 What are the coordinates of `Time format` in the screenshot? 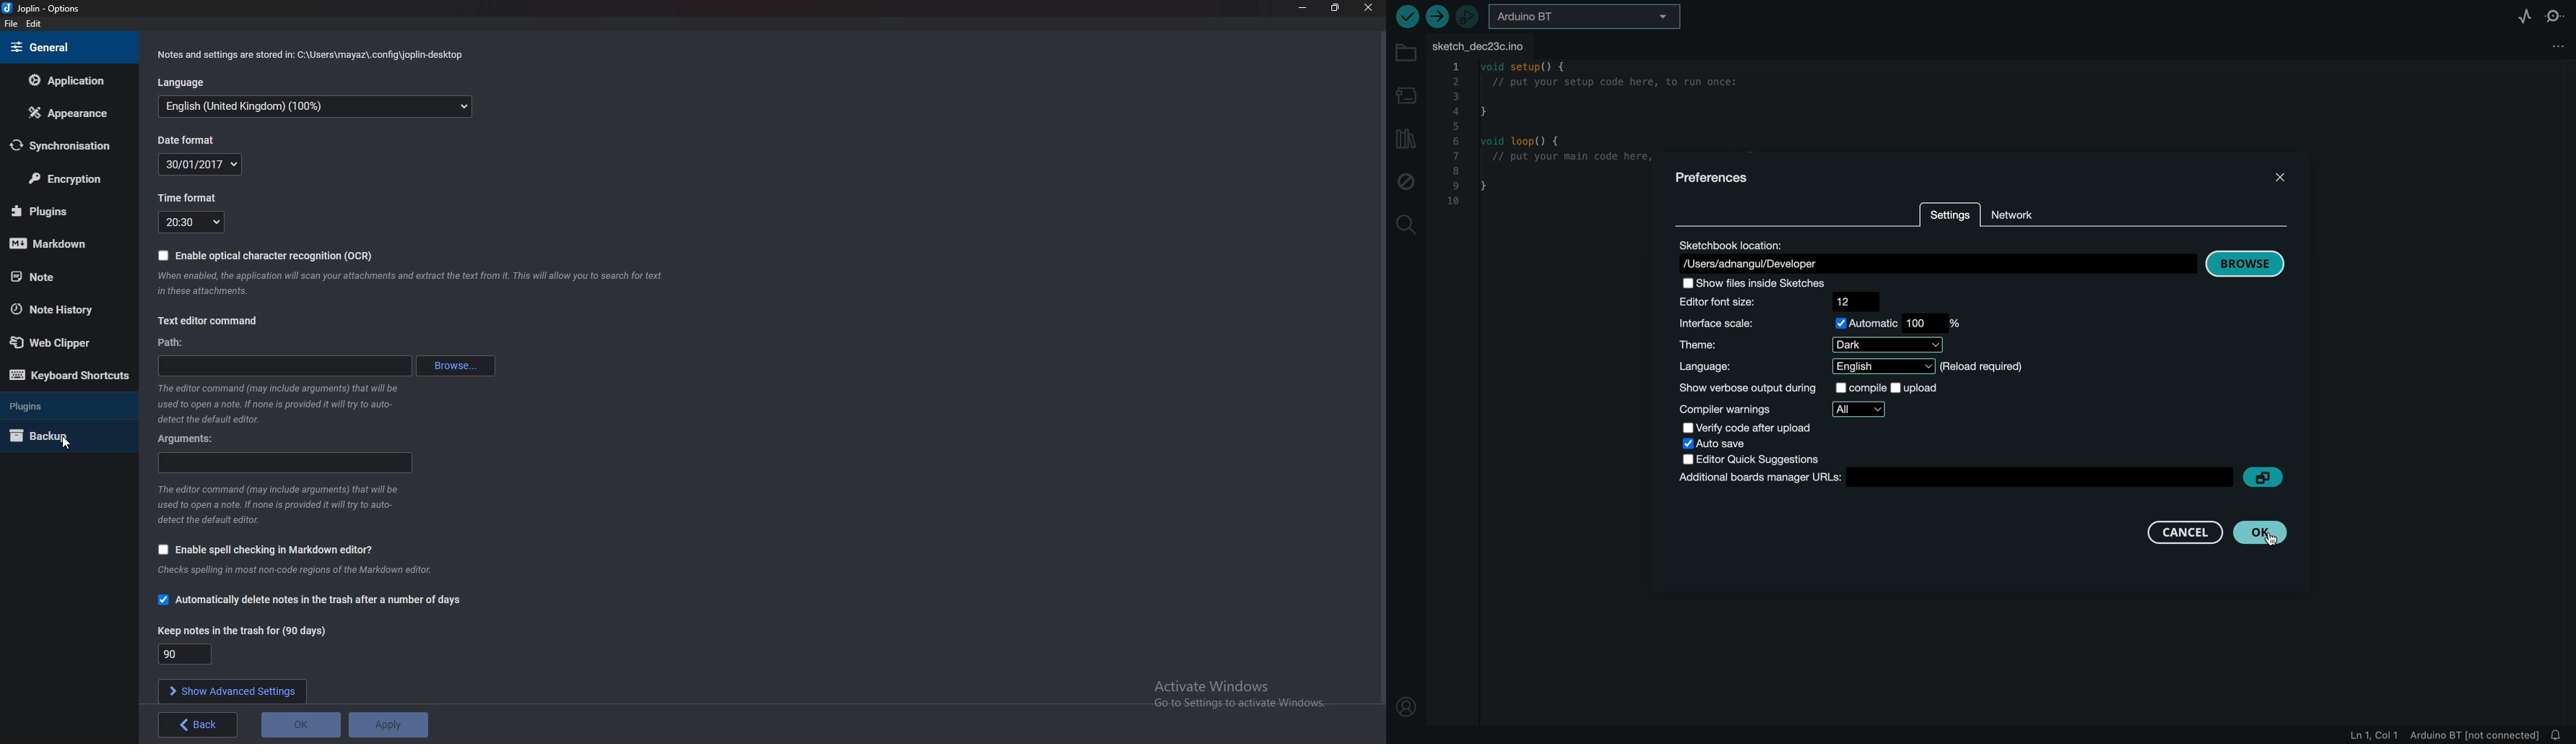 It's located at (188, 199).